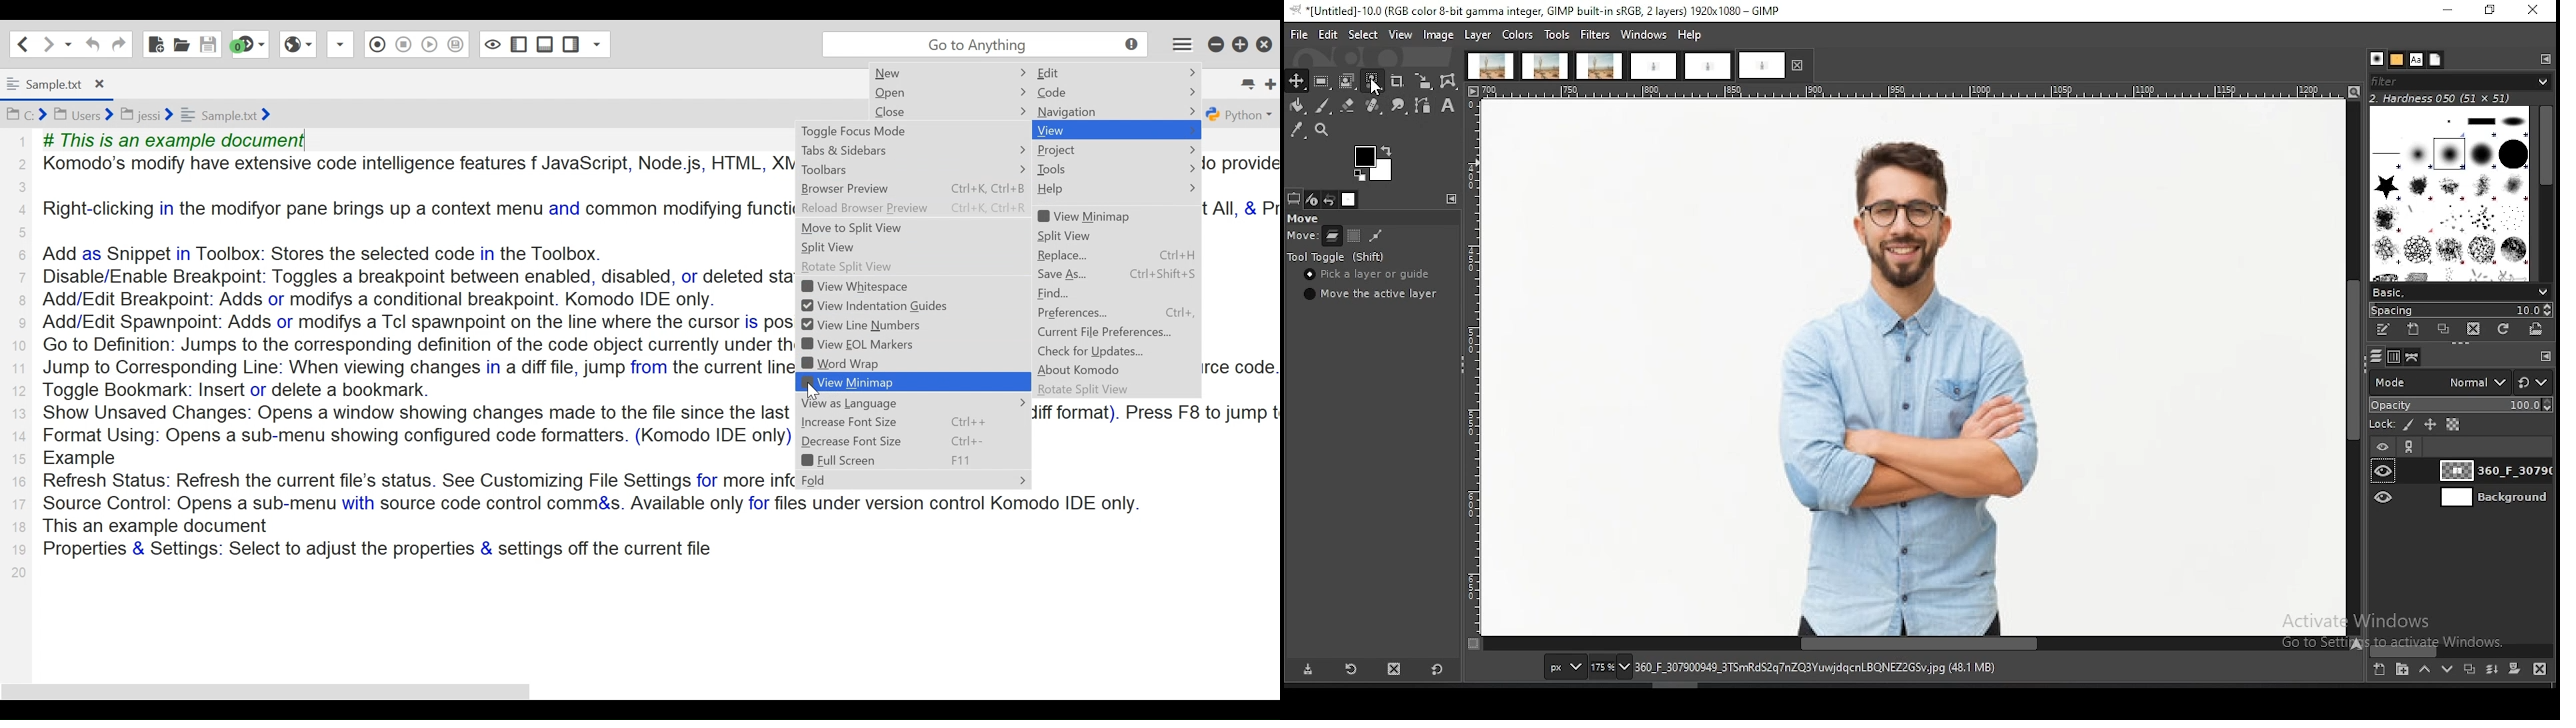  I want to click on New, so click(897, 73).